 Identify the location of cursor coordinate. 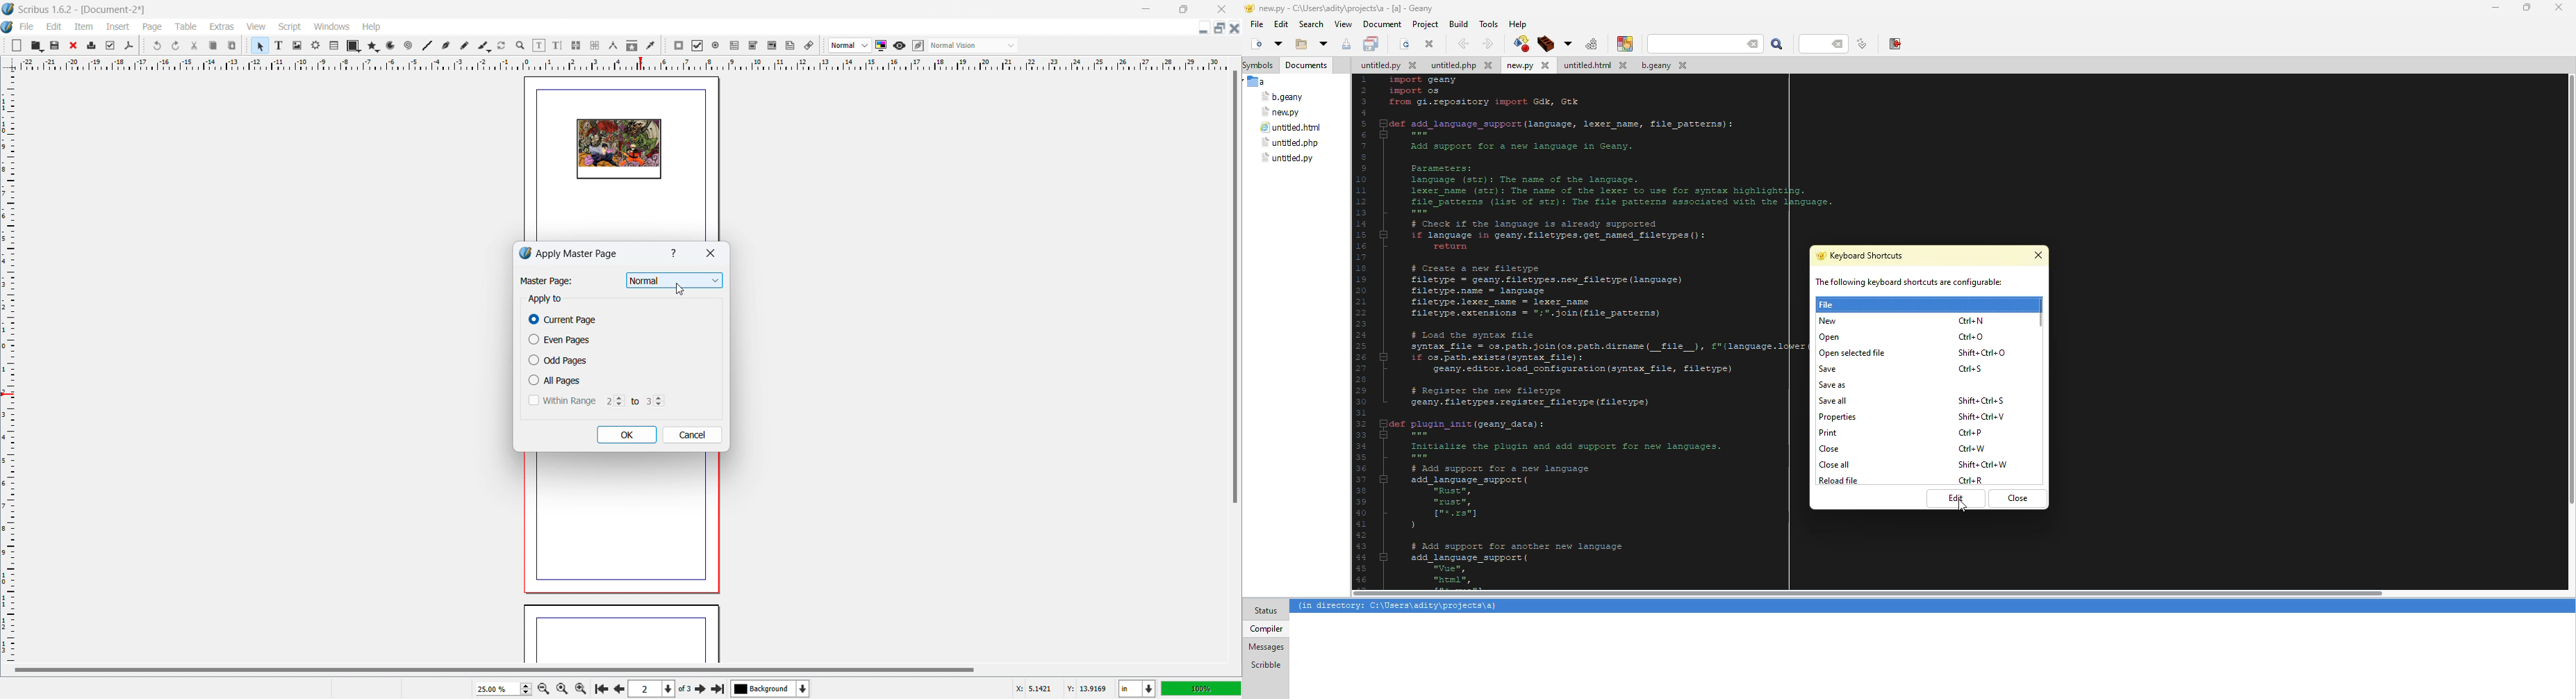
(1061, 687).